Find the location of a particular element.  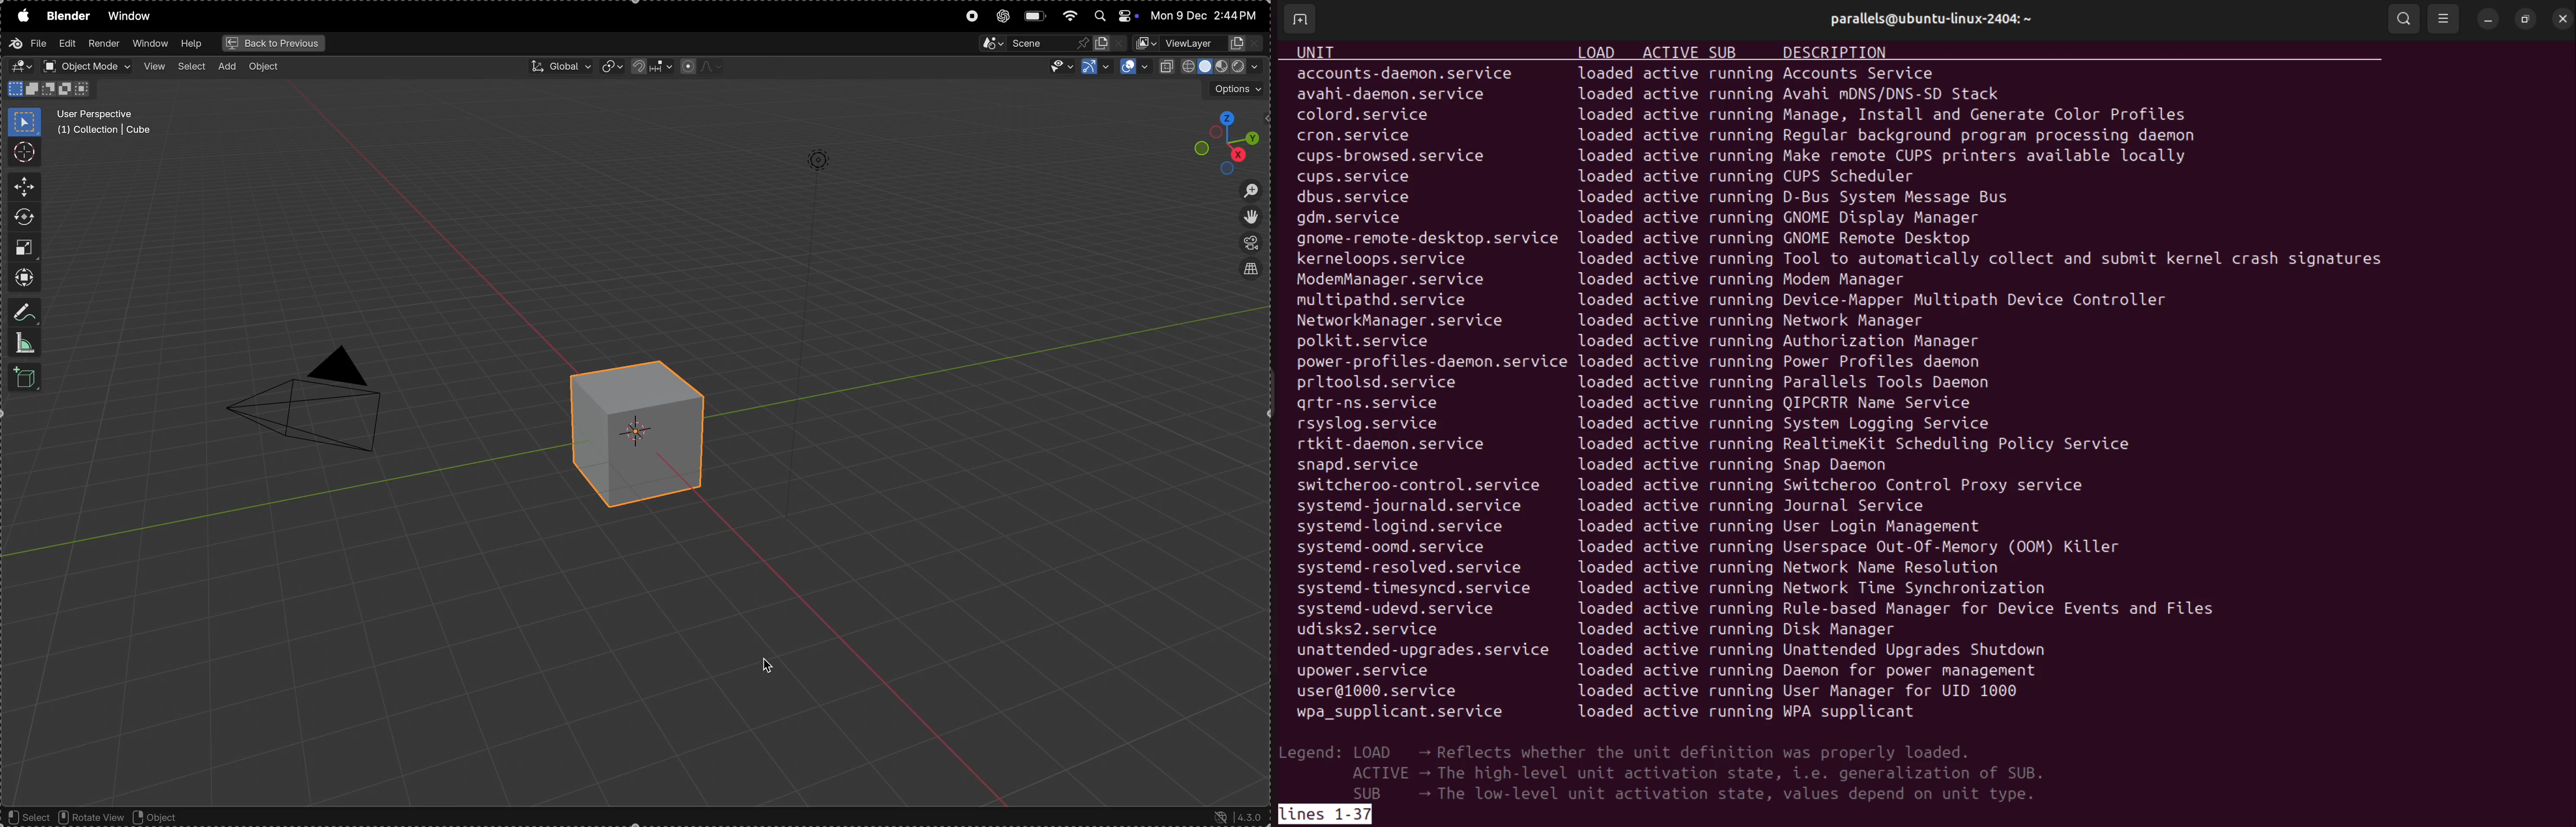

Description is located at coordinates (1844, 52).